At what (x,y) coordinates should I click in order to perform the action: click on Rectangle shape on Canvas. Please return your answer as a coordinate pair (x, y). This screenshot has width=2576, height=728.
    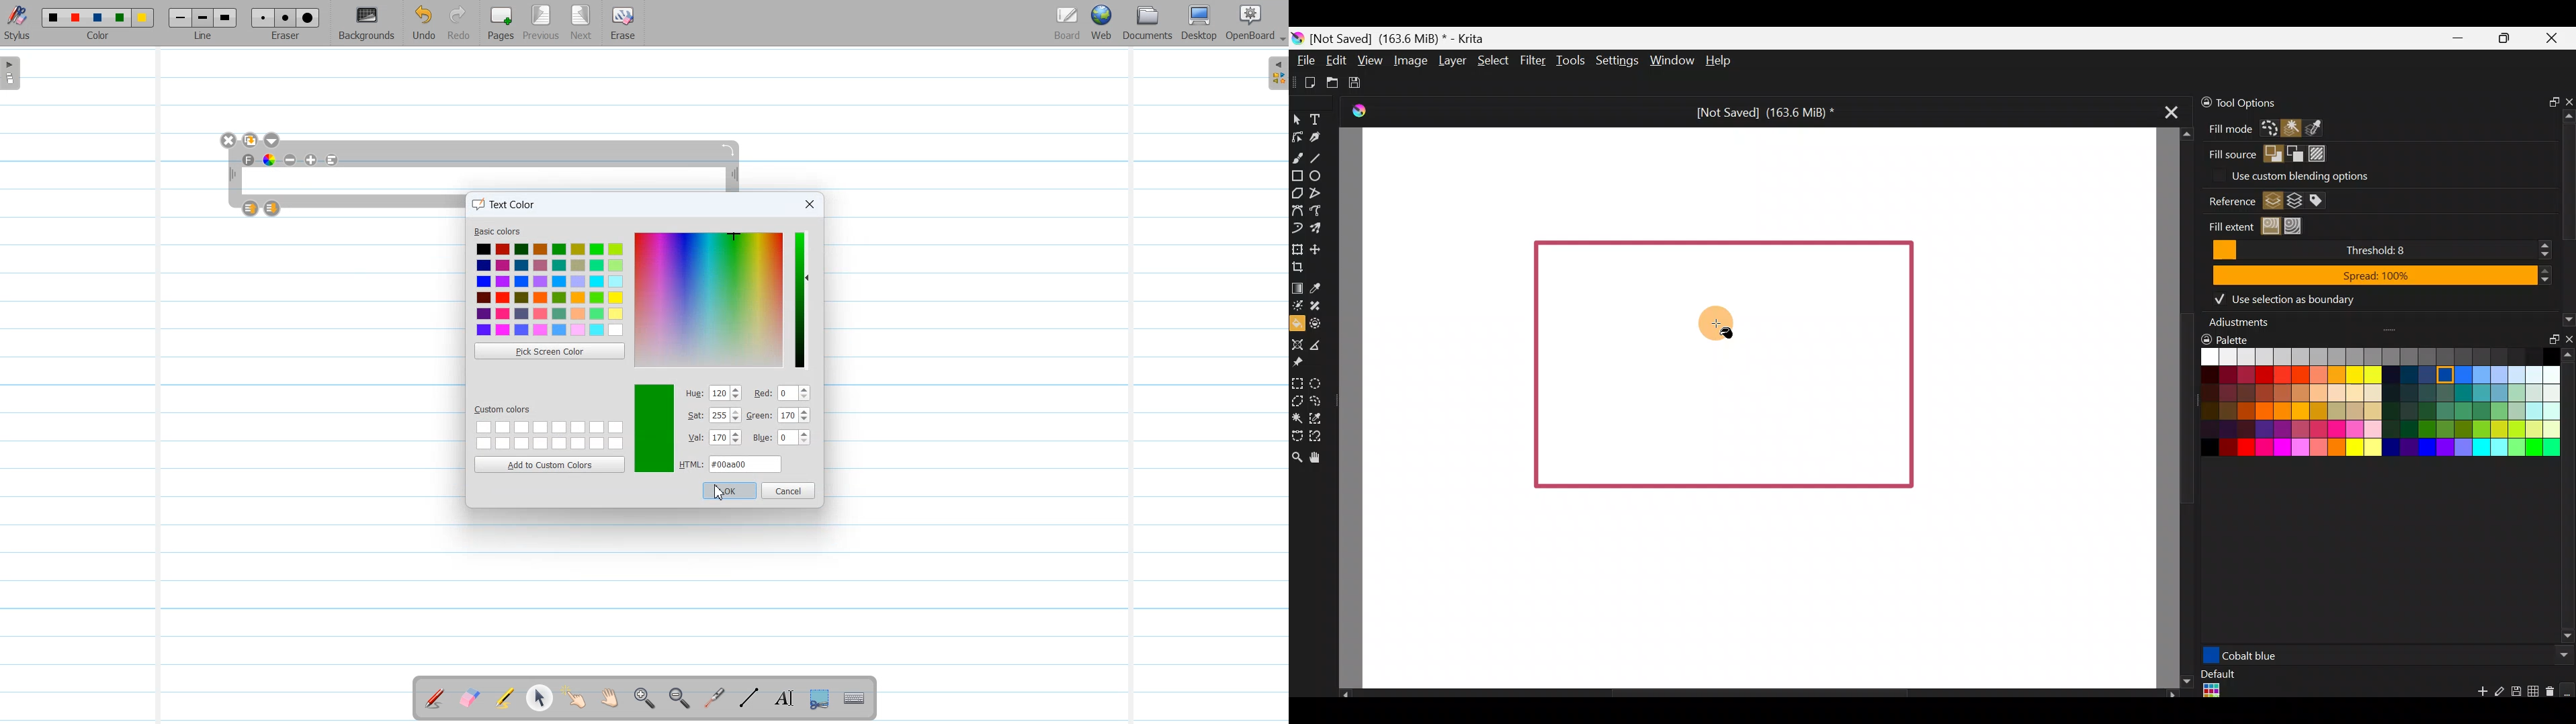
    Looking at the image, I should click on (1721, 361).